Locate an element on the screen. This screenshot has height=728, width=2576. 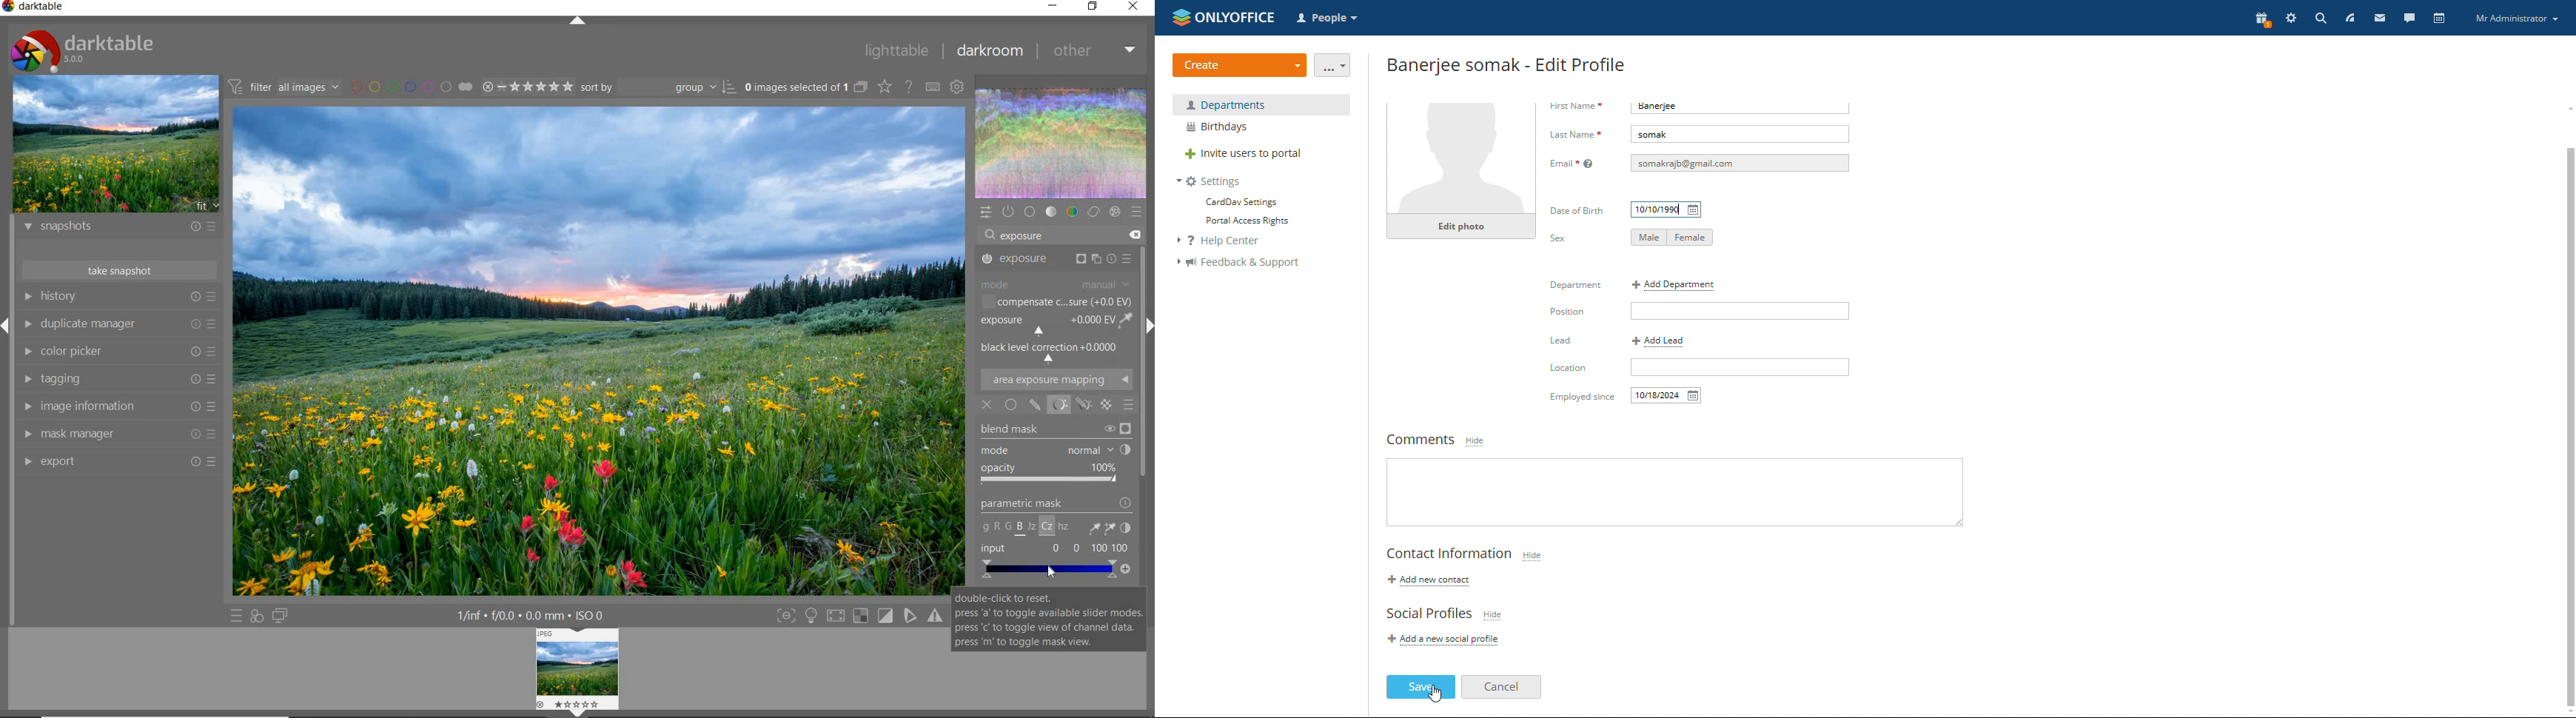
department is located at coordinates (1261, 104).